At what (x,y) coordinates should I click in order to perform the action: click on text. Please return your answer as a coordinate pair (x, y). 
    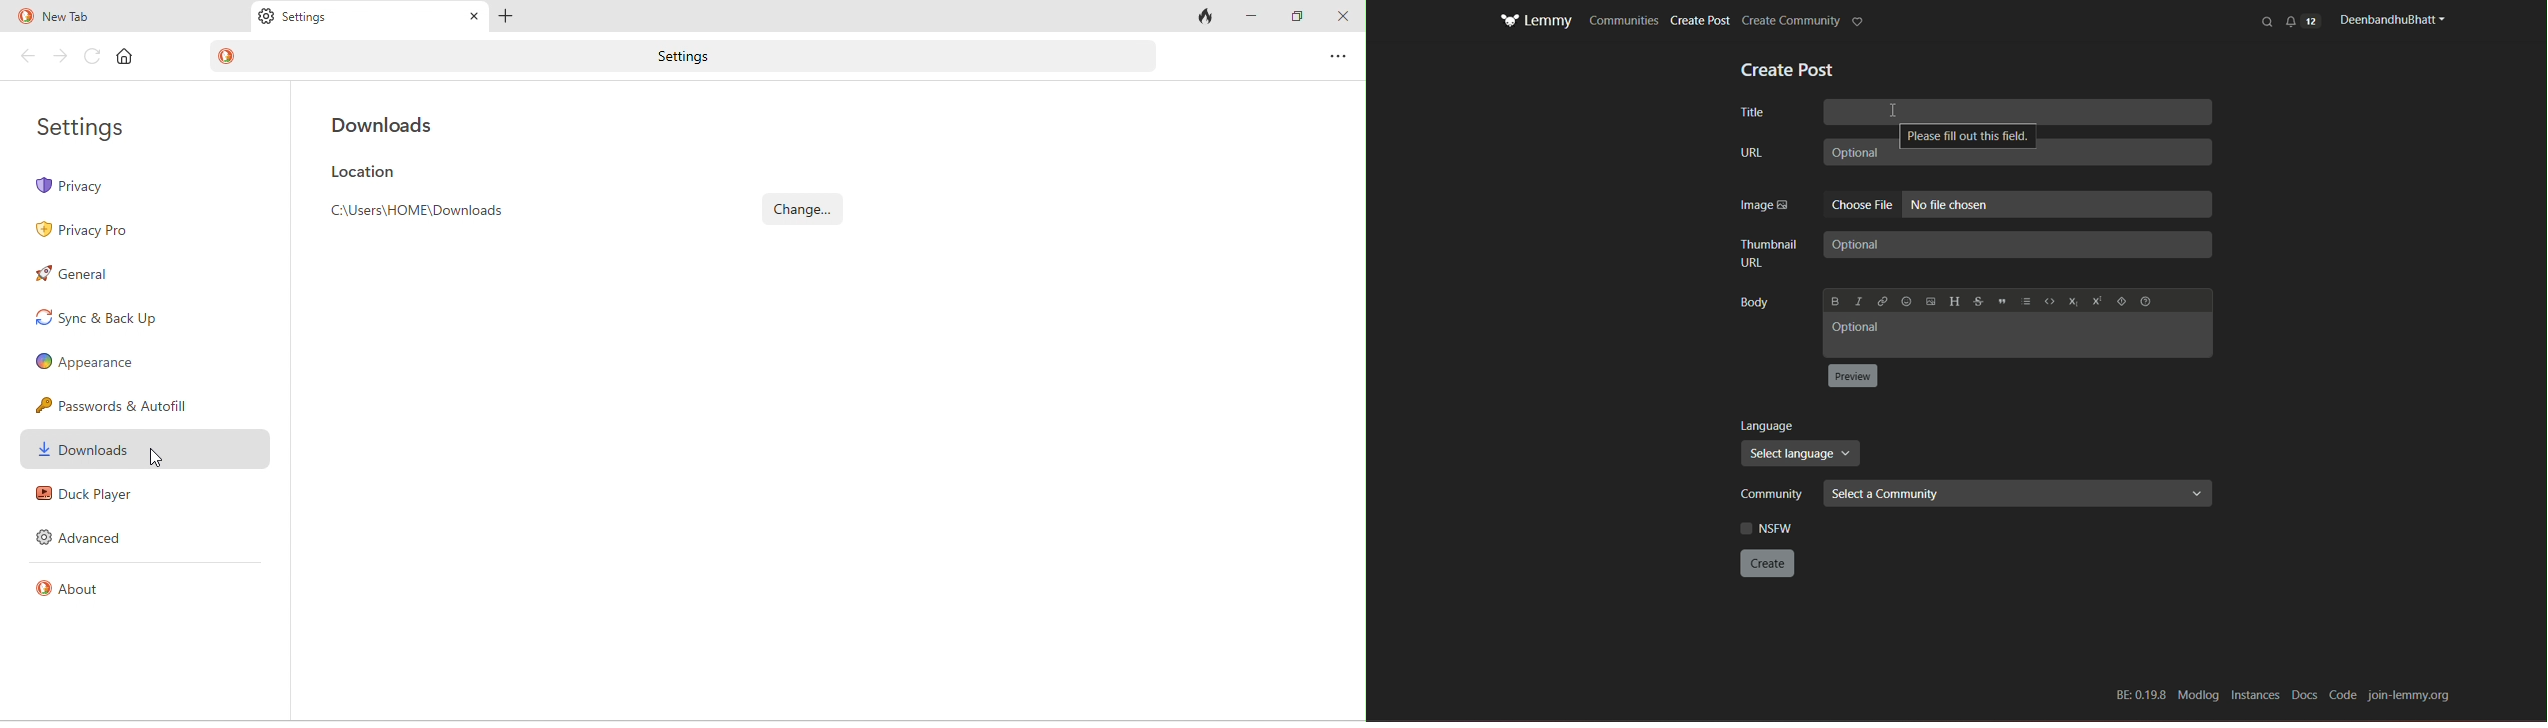
    Looking at the image, I should click on (1788, 70).